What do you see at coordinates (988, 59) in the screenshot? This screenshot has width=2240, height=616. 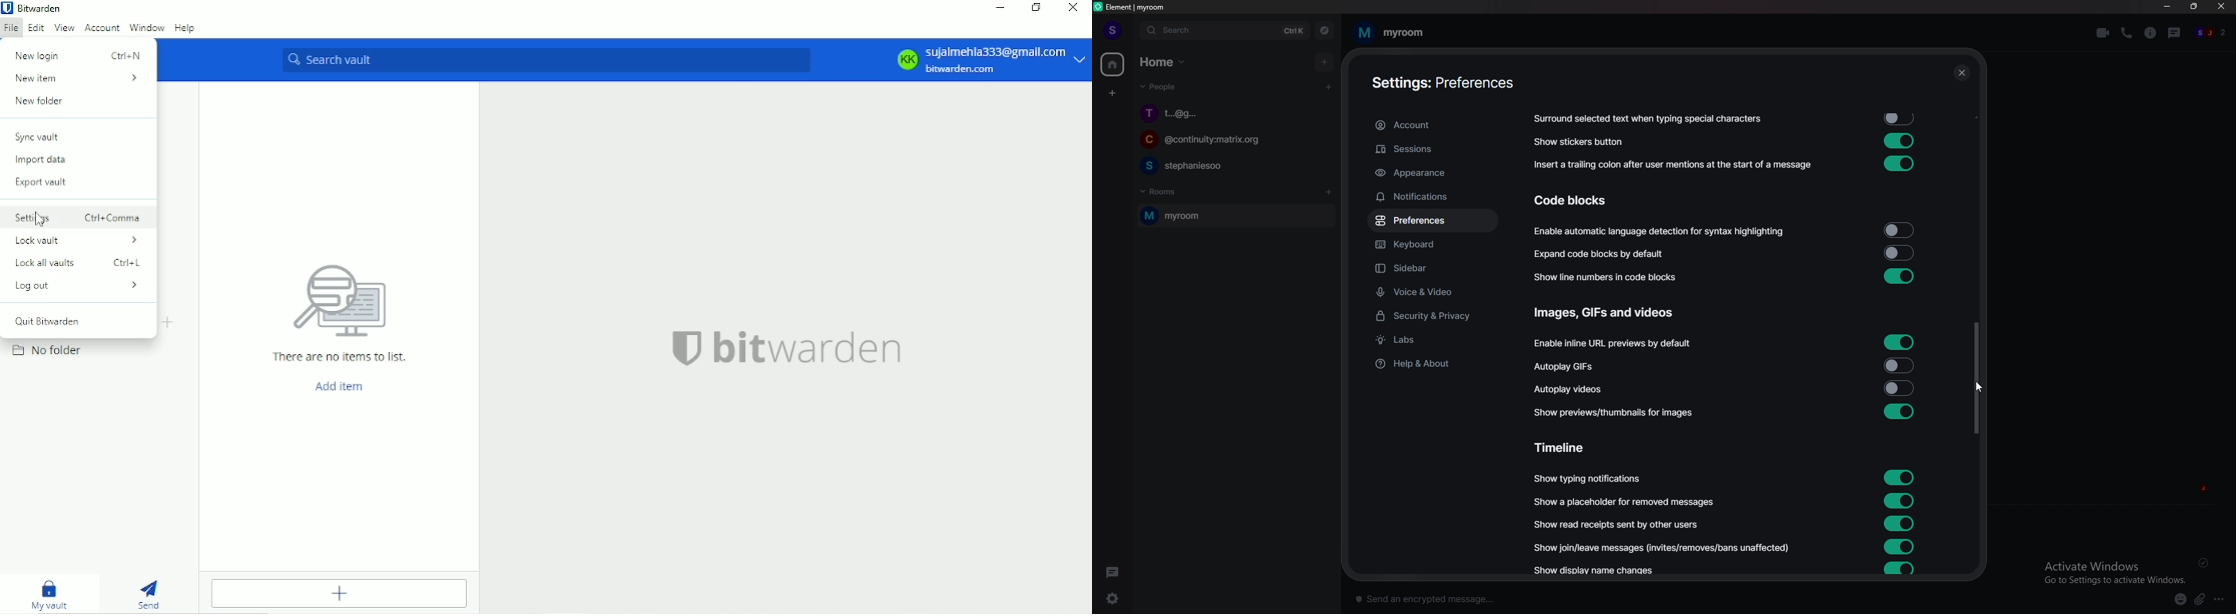 I see `KK sujalmehla333@gmail.com      bitwarden.com` at bounding box center [988, 59].